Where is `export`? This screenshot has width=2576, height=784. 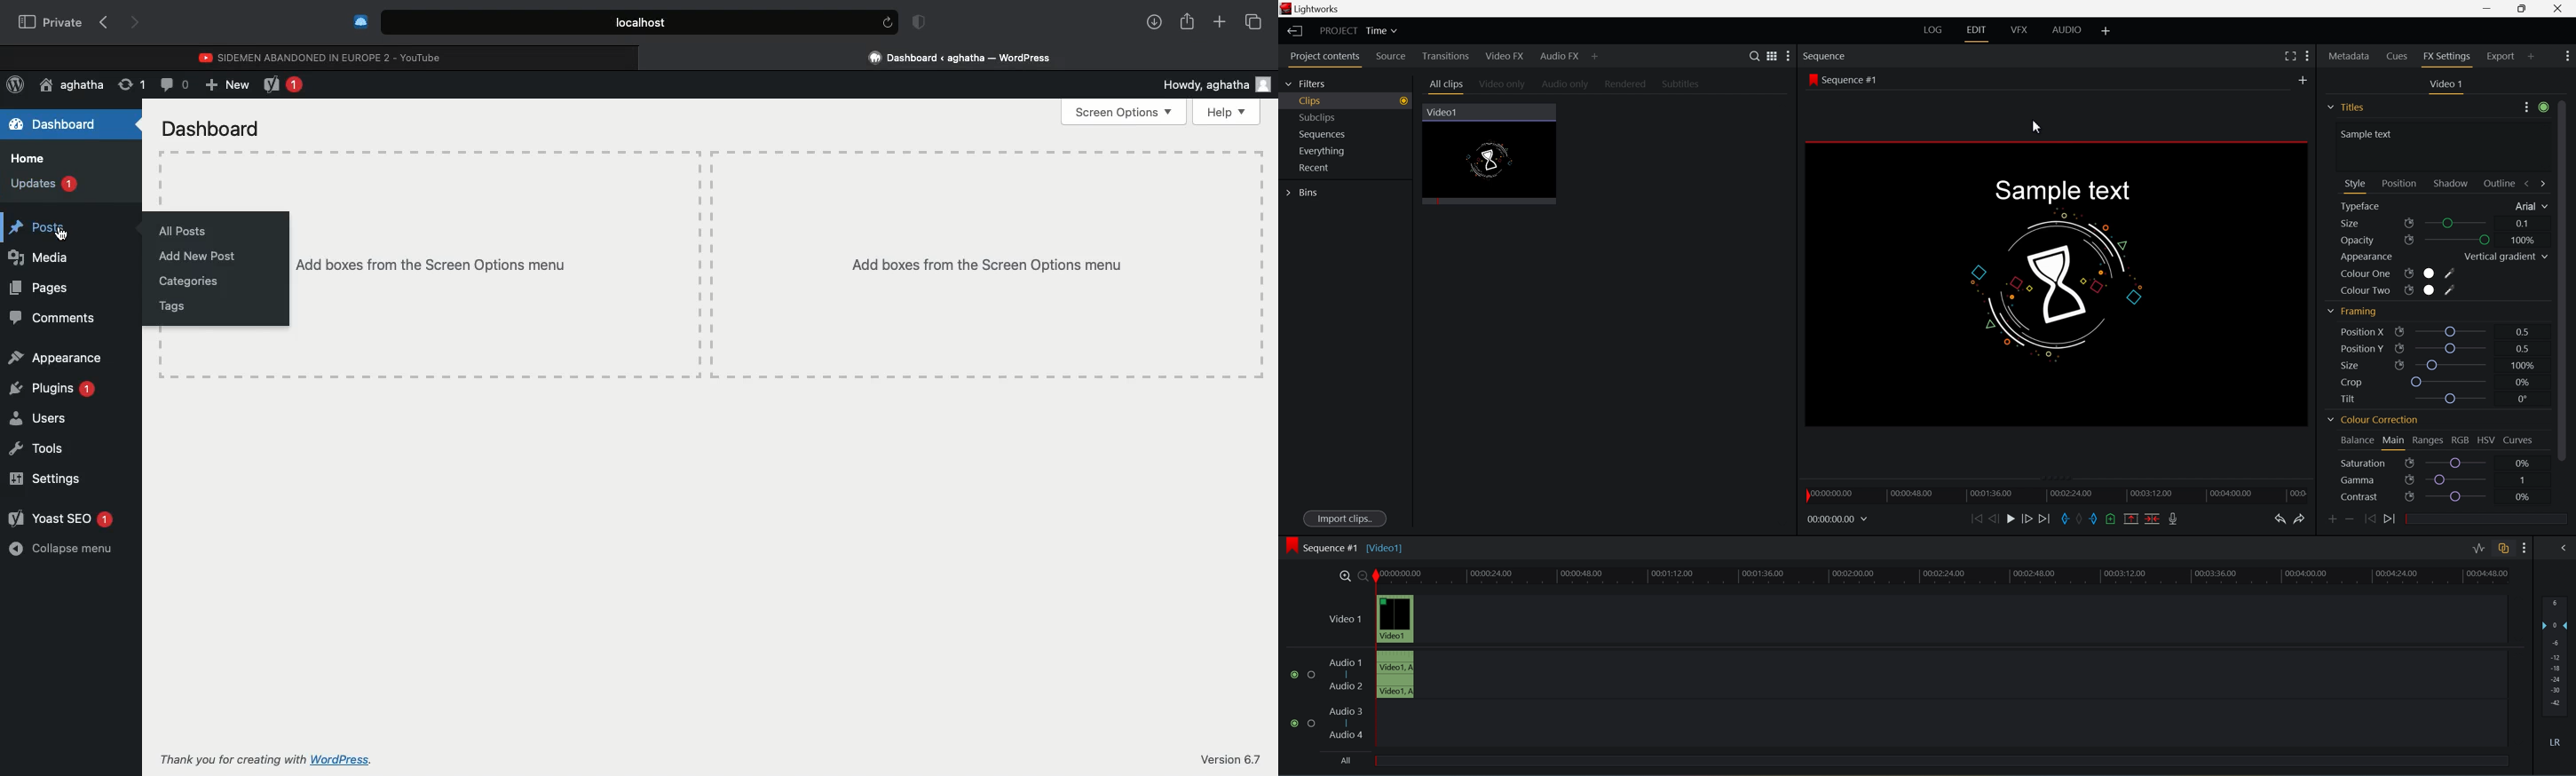 export is located at coordinates (2510, 55).